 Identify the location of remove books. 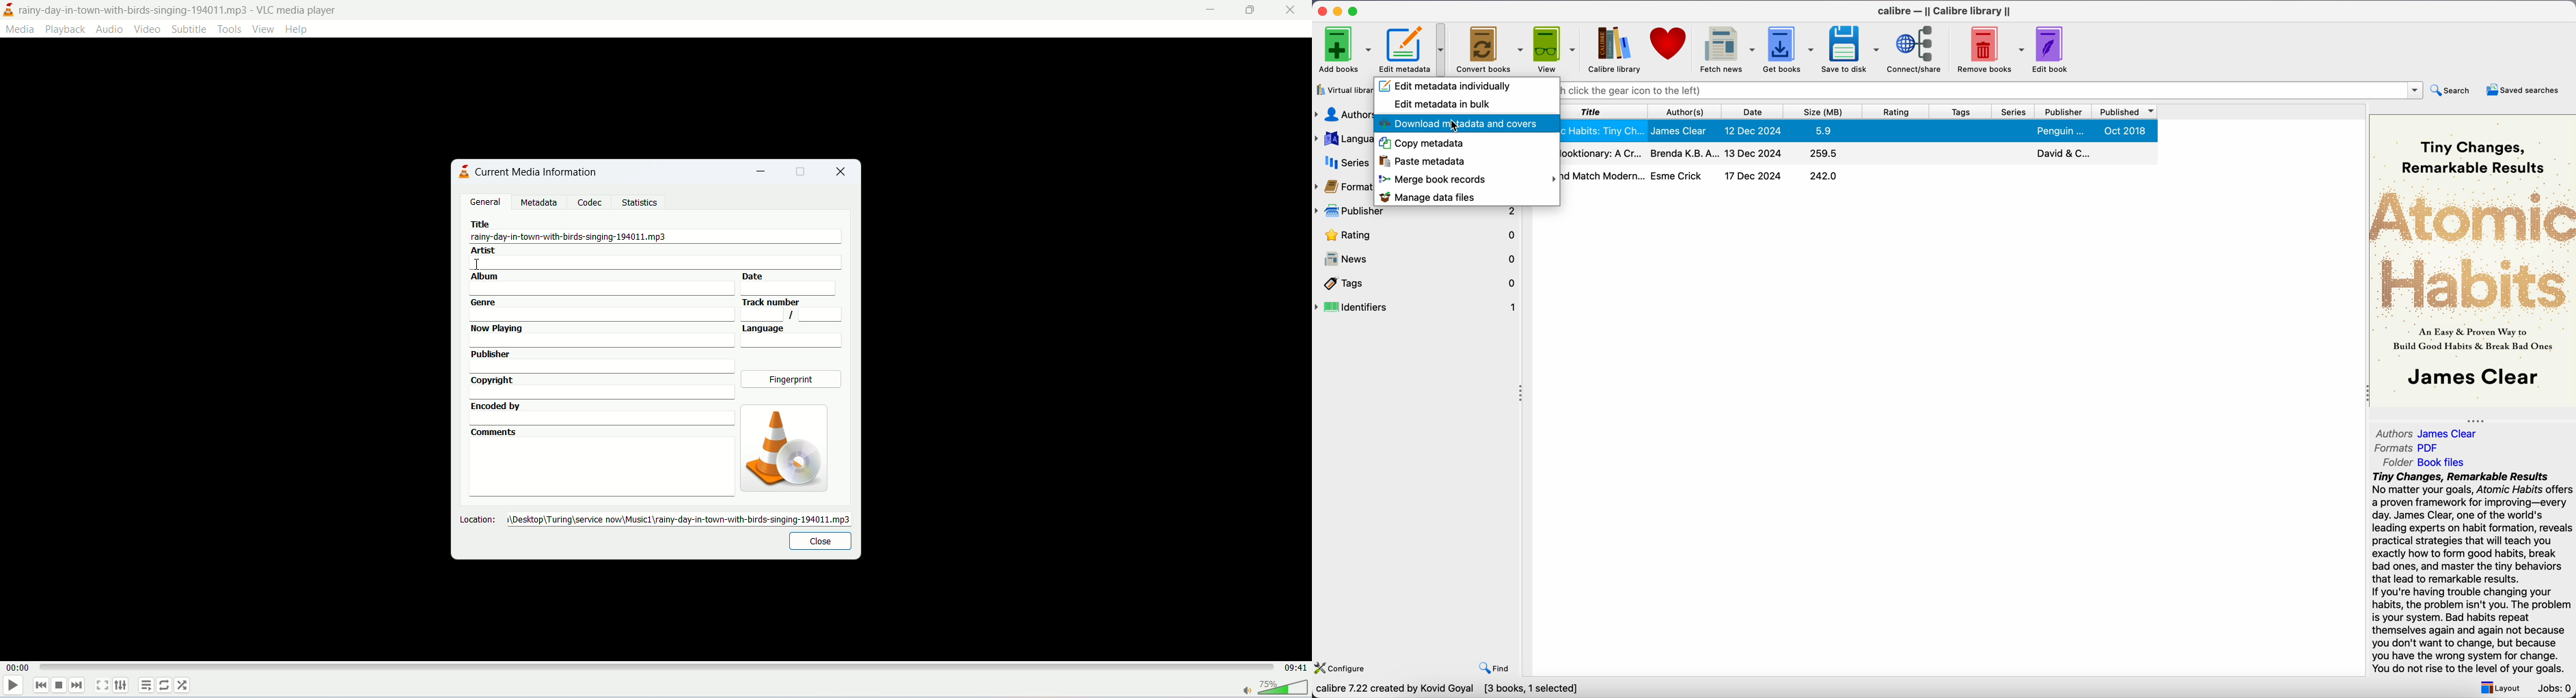
(1991, 49).